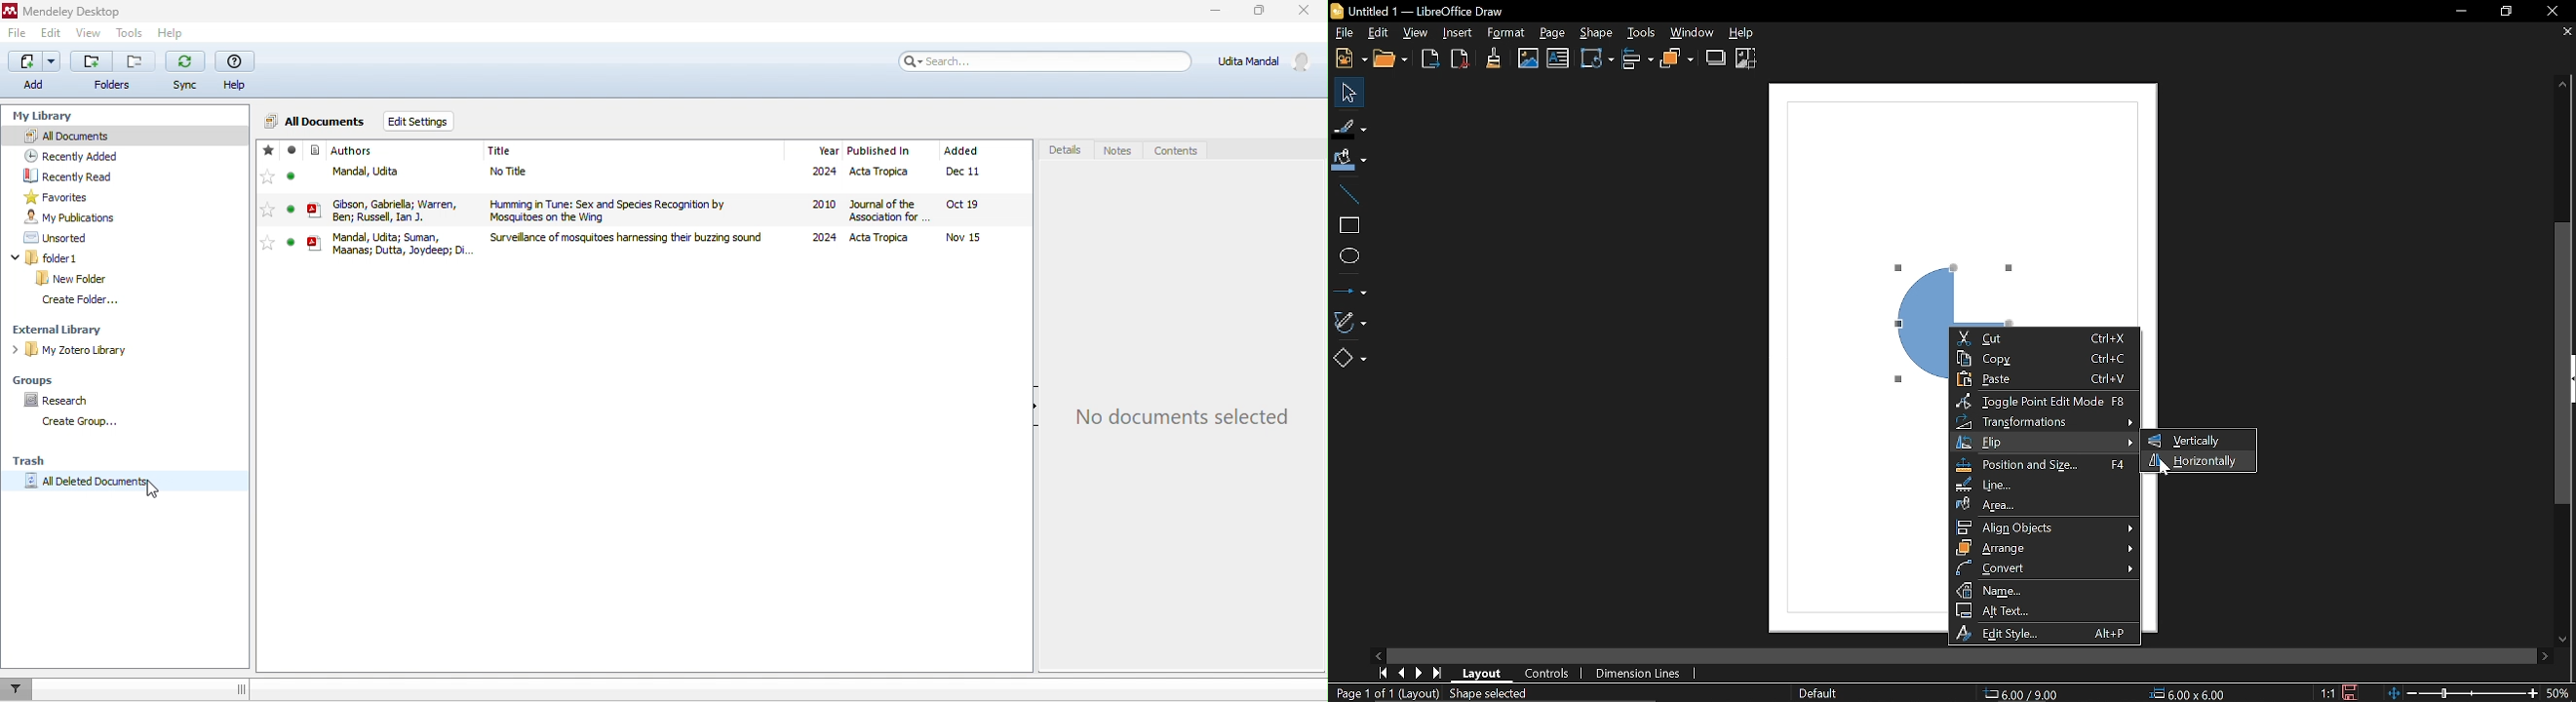 This screenshot has width=2576, height=728. Describe the element at coordinates (2047, 590) in the screenshot. I see `Name` at that location.